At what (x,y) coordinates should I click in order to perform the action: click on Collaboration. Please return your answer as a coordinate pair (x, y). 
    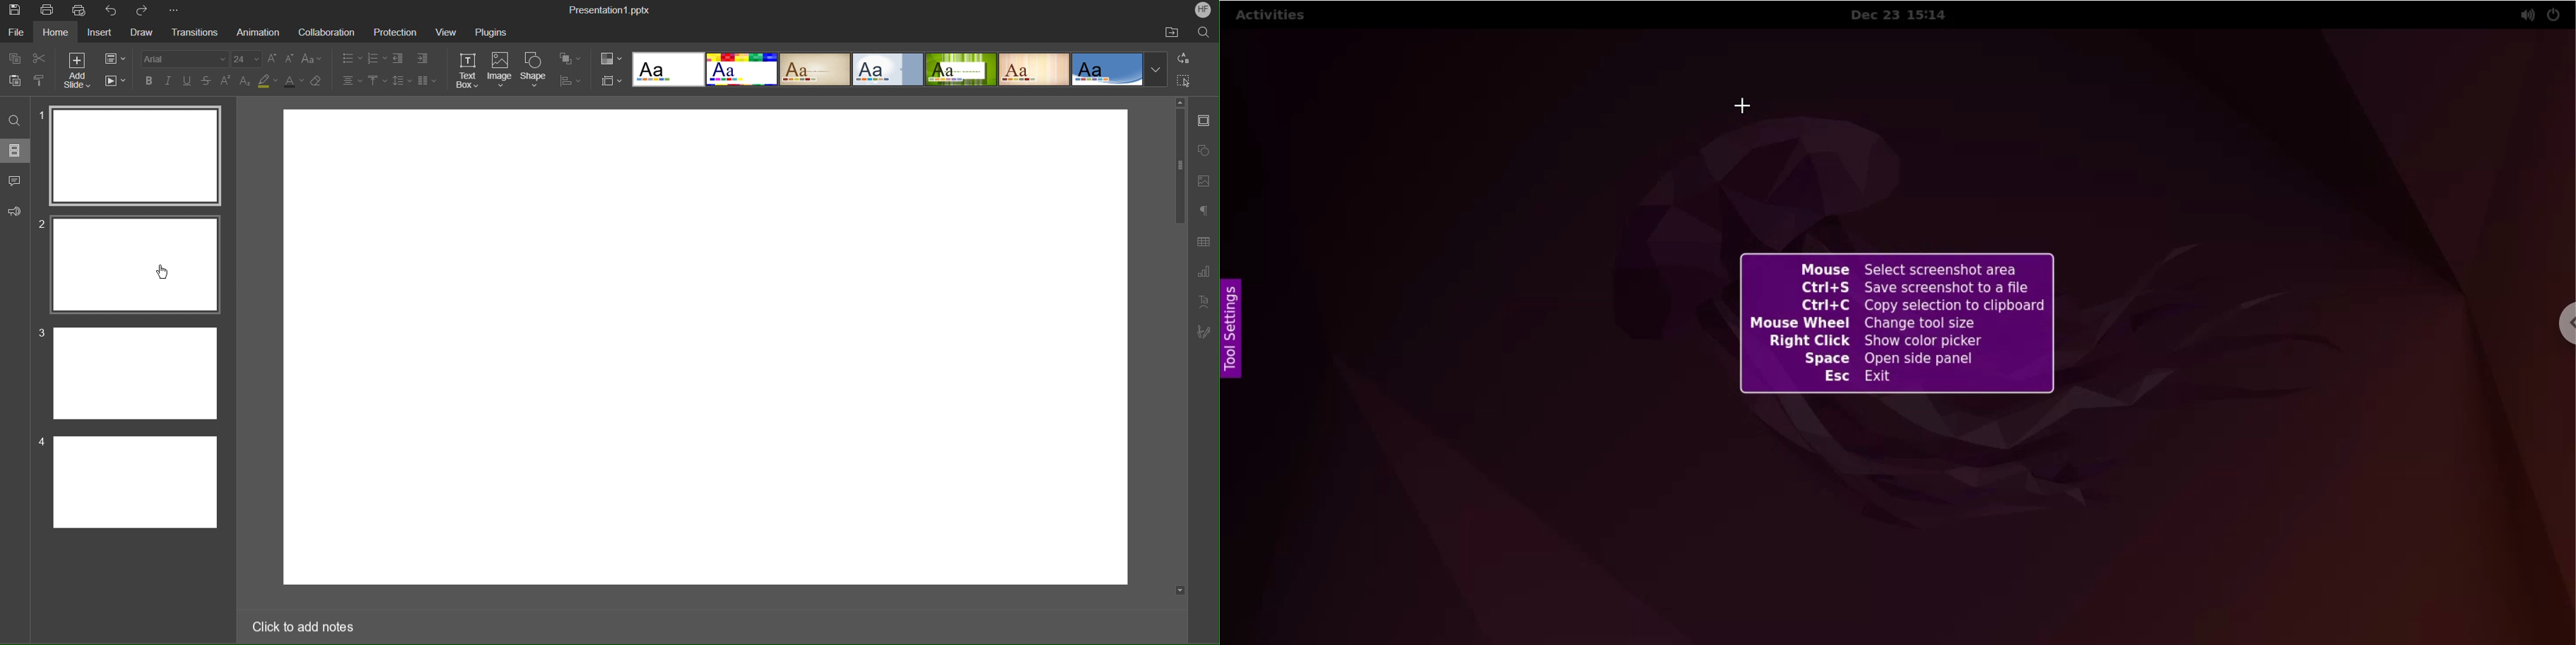
    Looking at the image, I should click on (326, 31).